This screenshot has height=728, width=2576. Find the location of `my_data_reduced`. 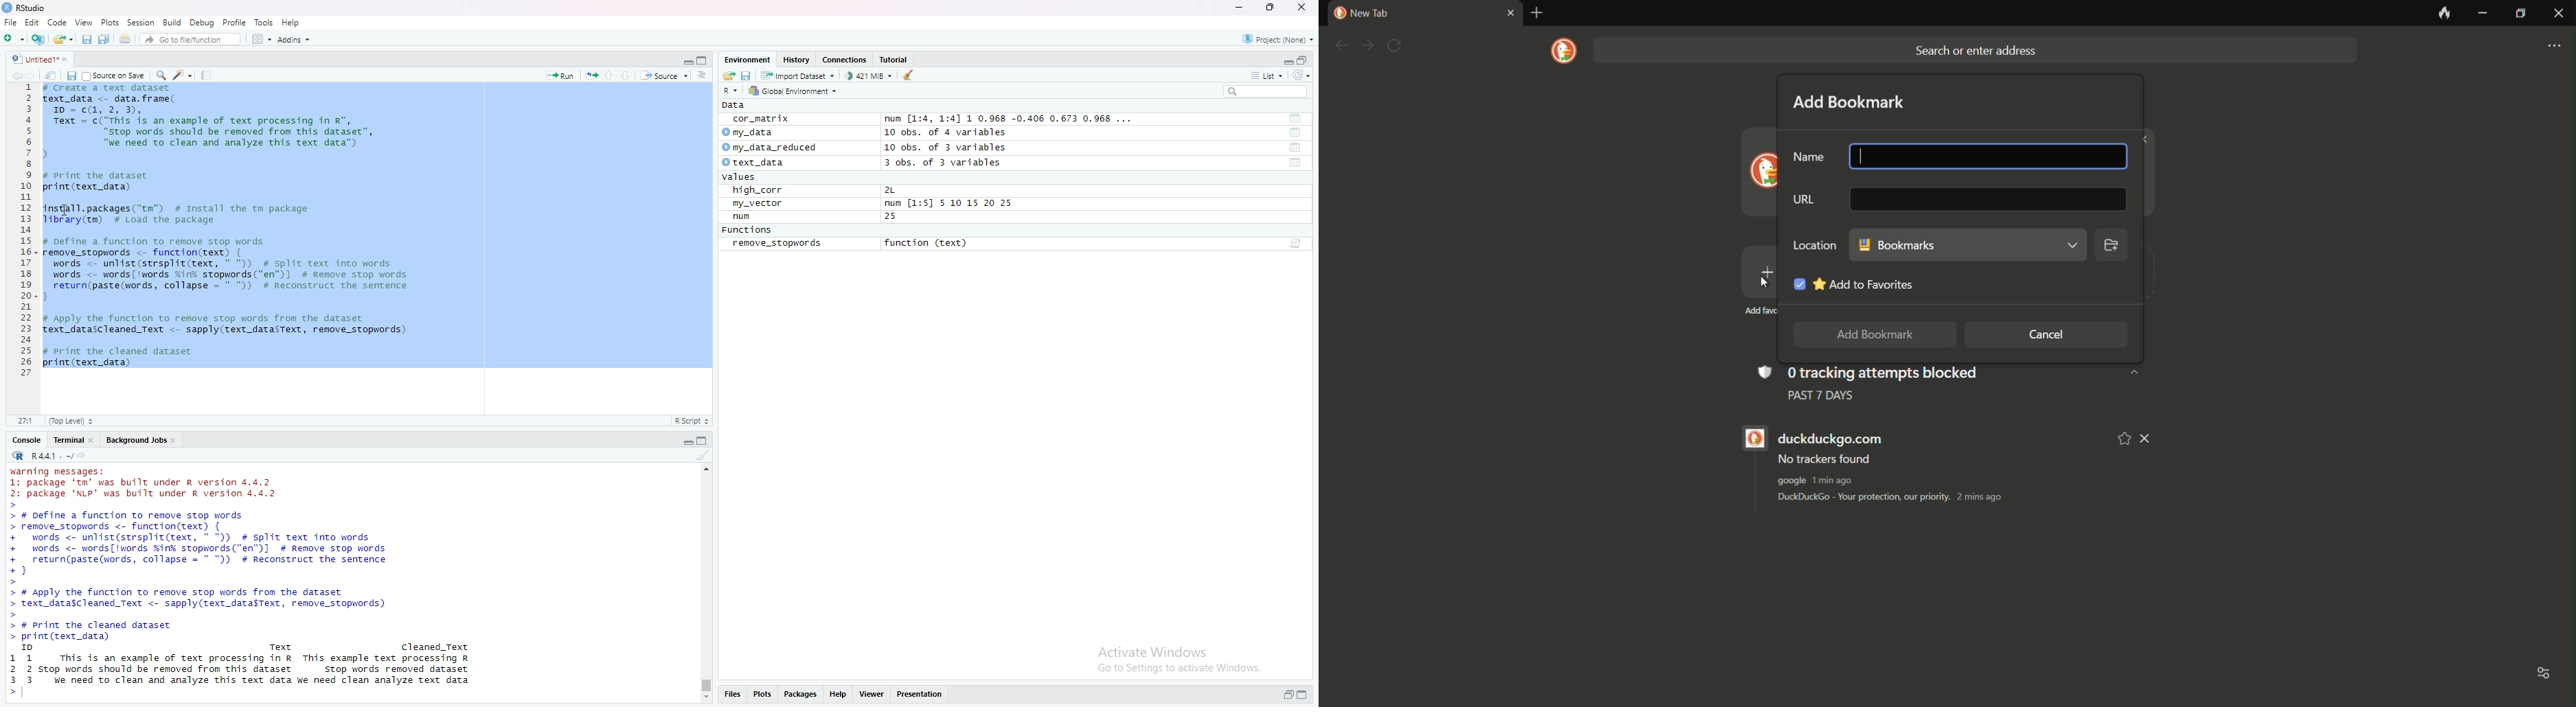

my_data_reduced is located at coordinates (769, 147).